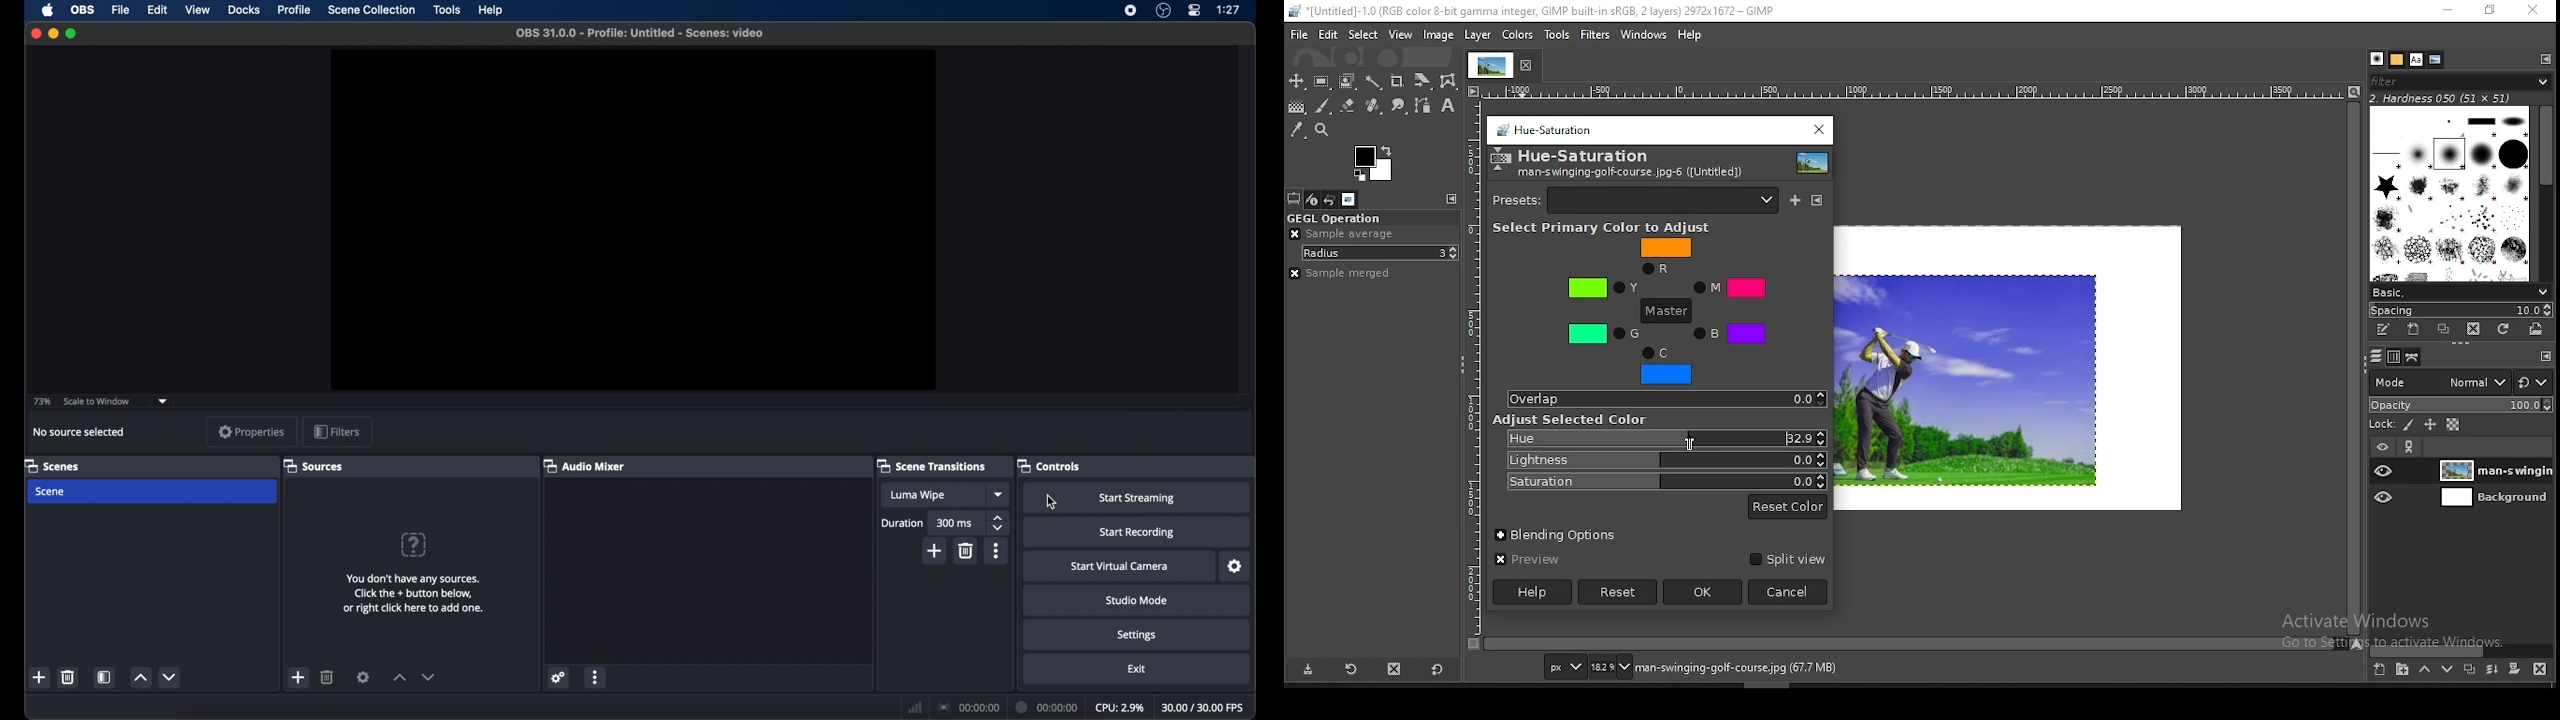 The image size is (2576, 728). Describe the element at coordinates (1604, 288) in the screenshot. I see `Y` at that location.